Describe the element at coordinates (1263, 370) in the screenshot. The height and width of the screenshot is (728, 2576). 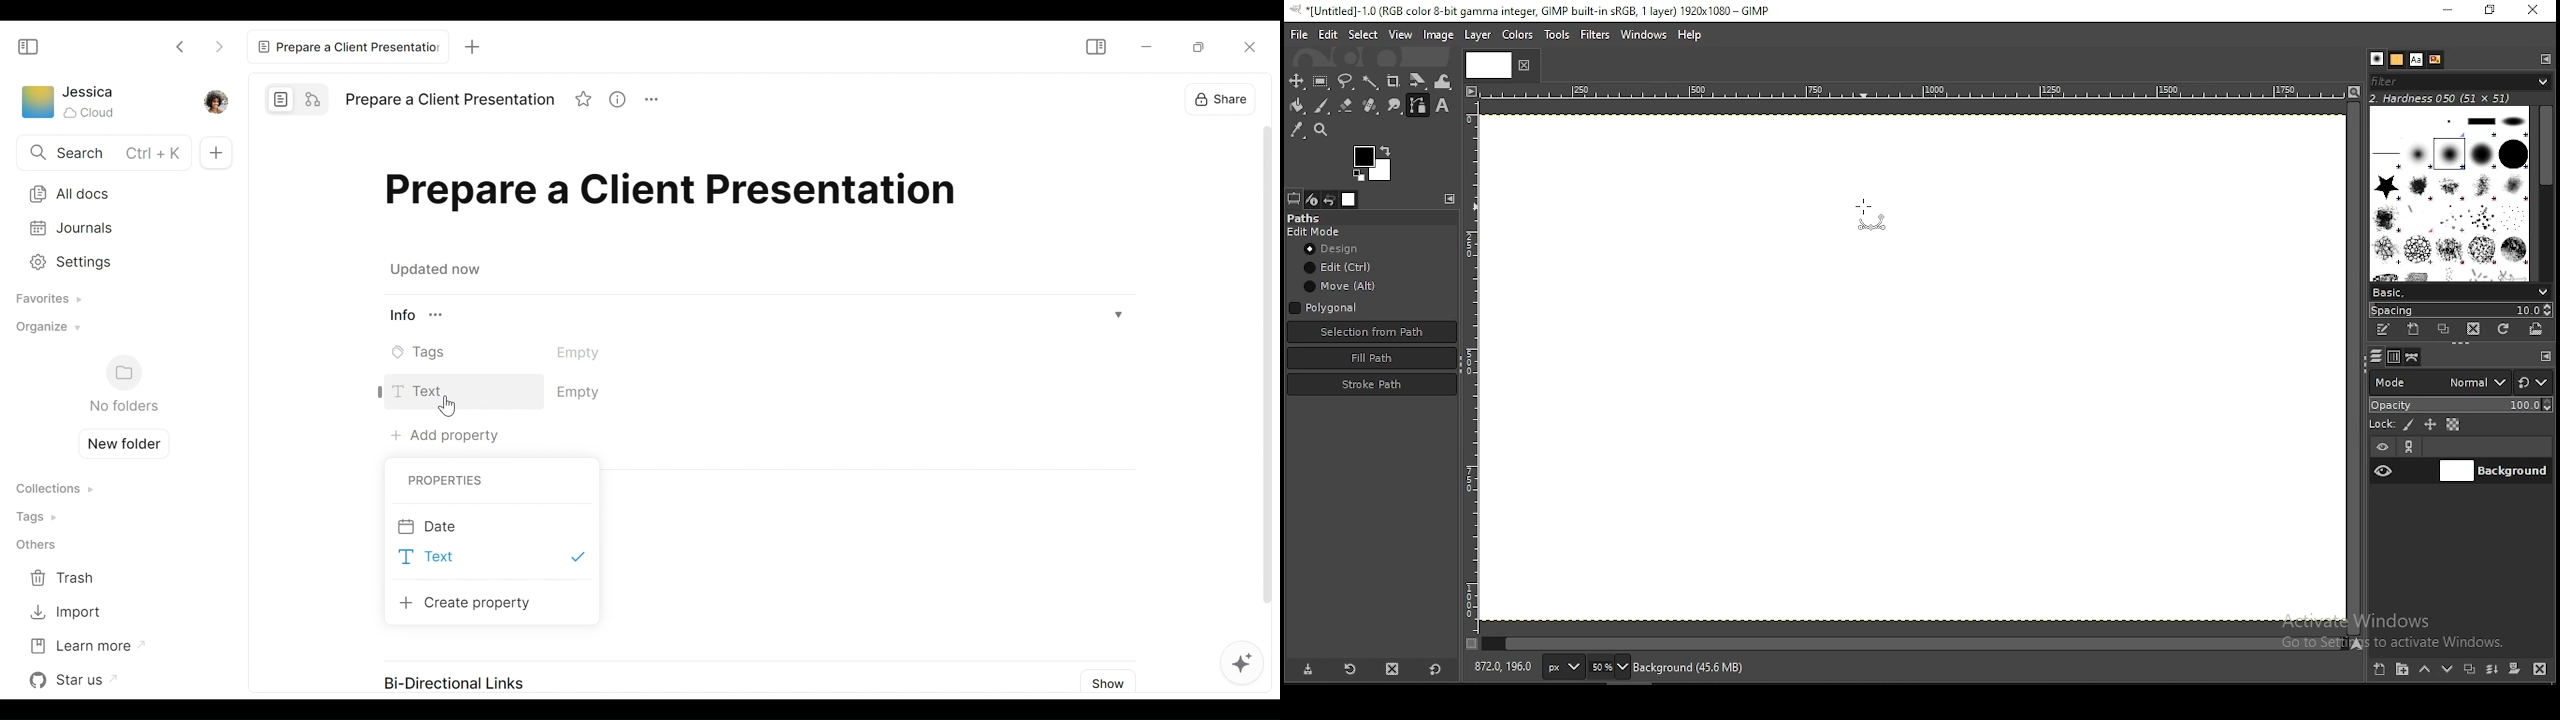
I see `Scroller` at that location.